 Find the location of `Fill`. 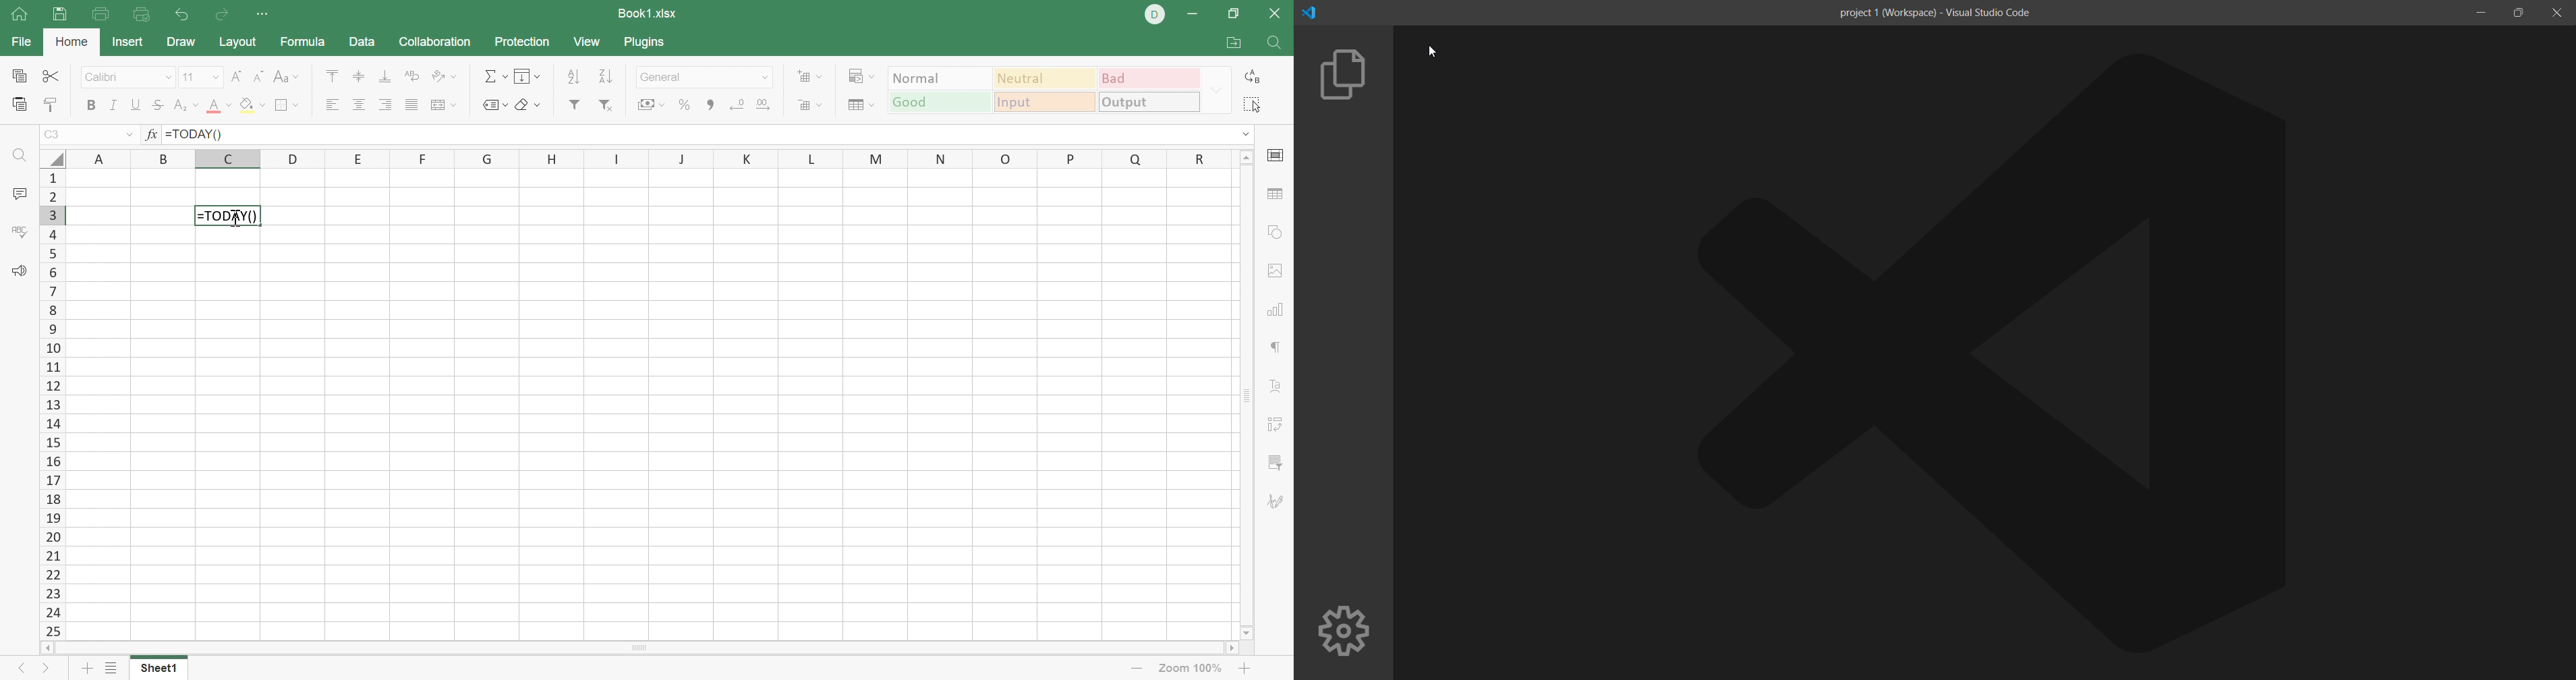

Fill is located at coordinates (527, 77).